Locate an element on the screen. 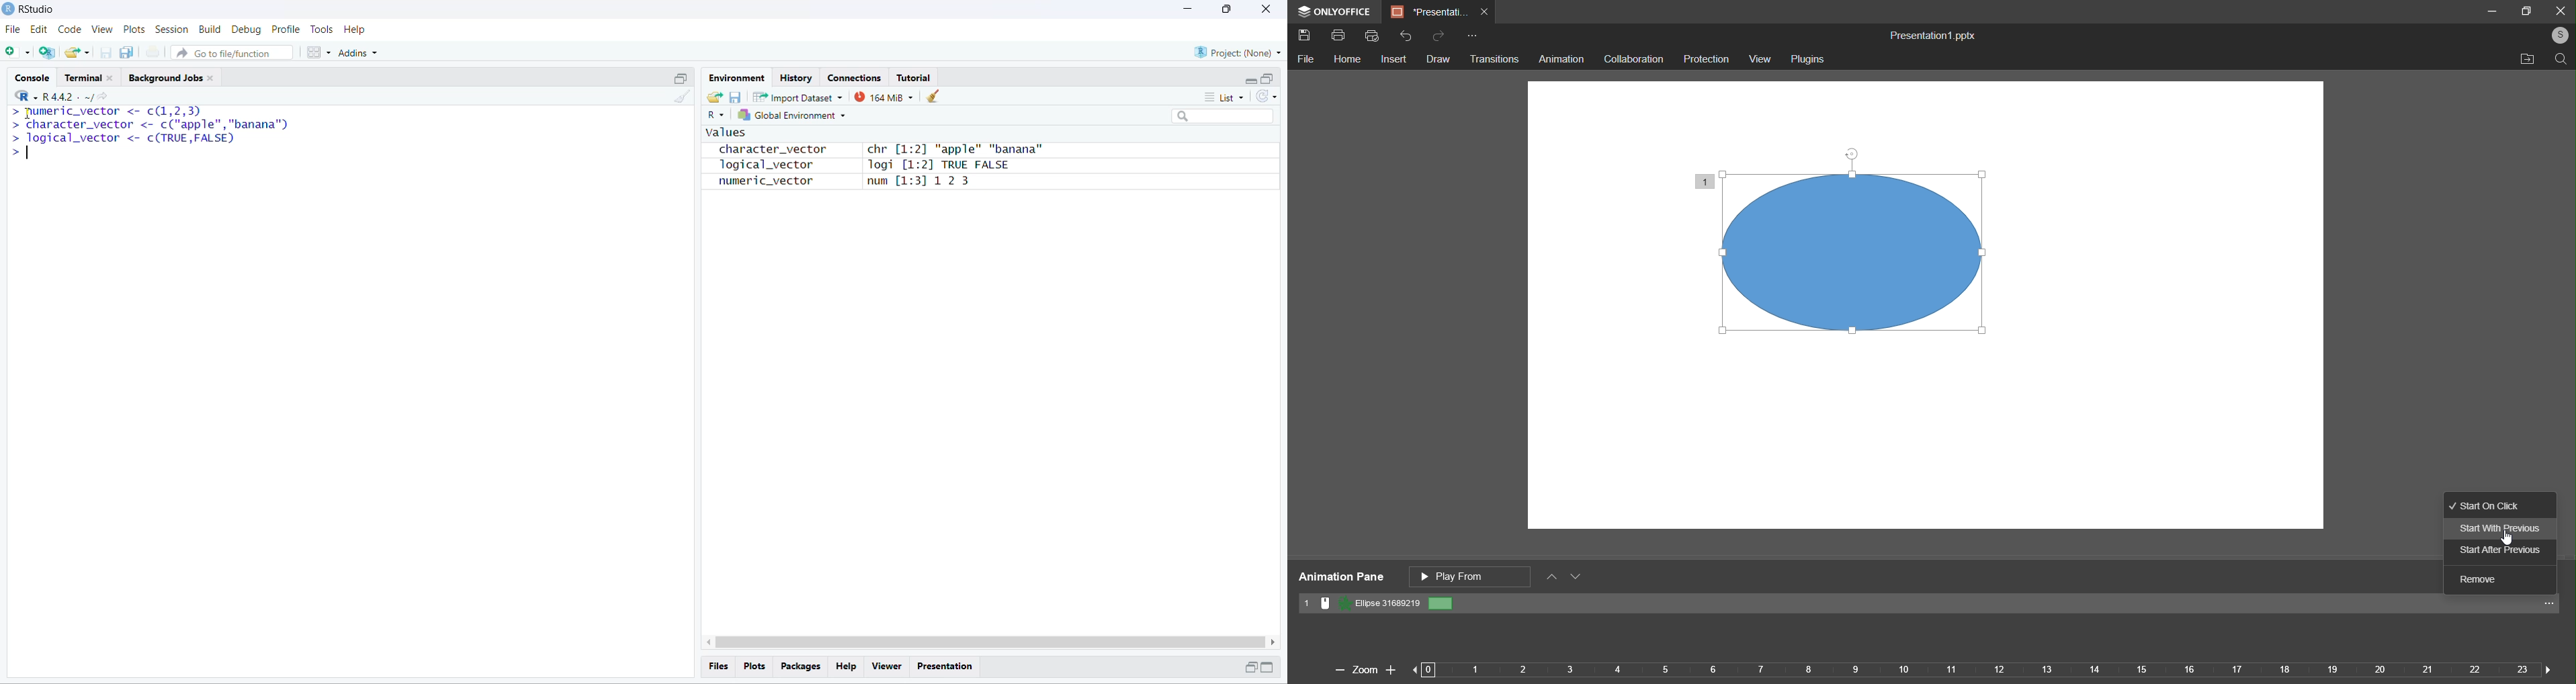 This screenshot has width=2576, height=700. maximize is located at coordinates (1268, 667).